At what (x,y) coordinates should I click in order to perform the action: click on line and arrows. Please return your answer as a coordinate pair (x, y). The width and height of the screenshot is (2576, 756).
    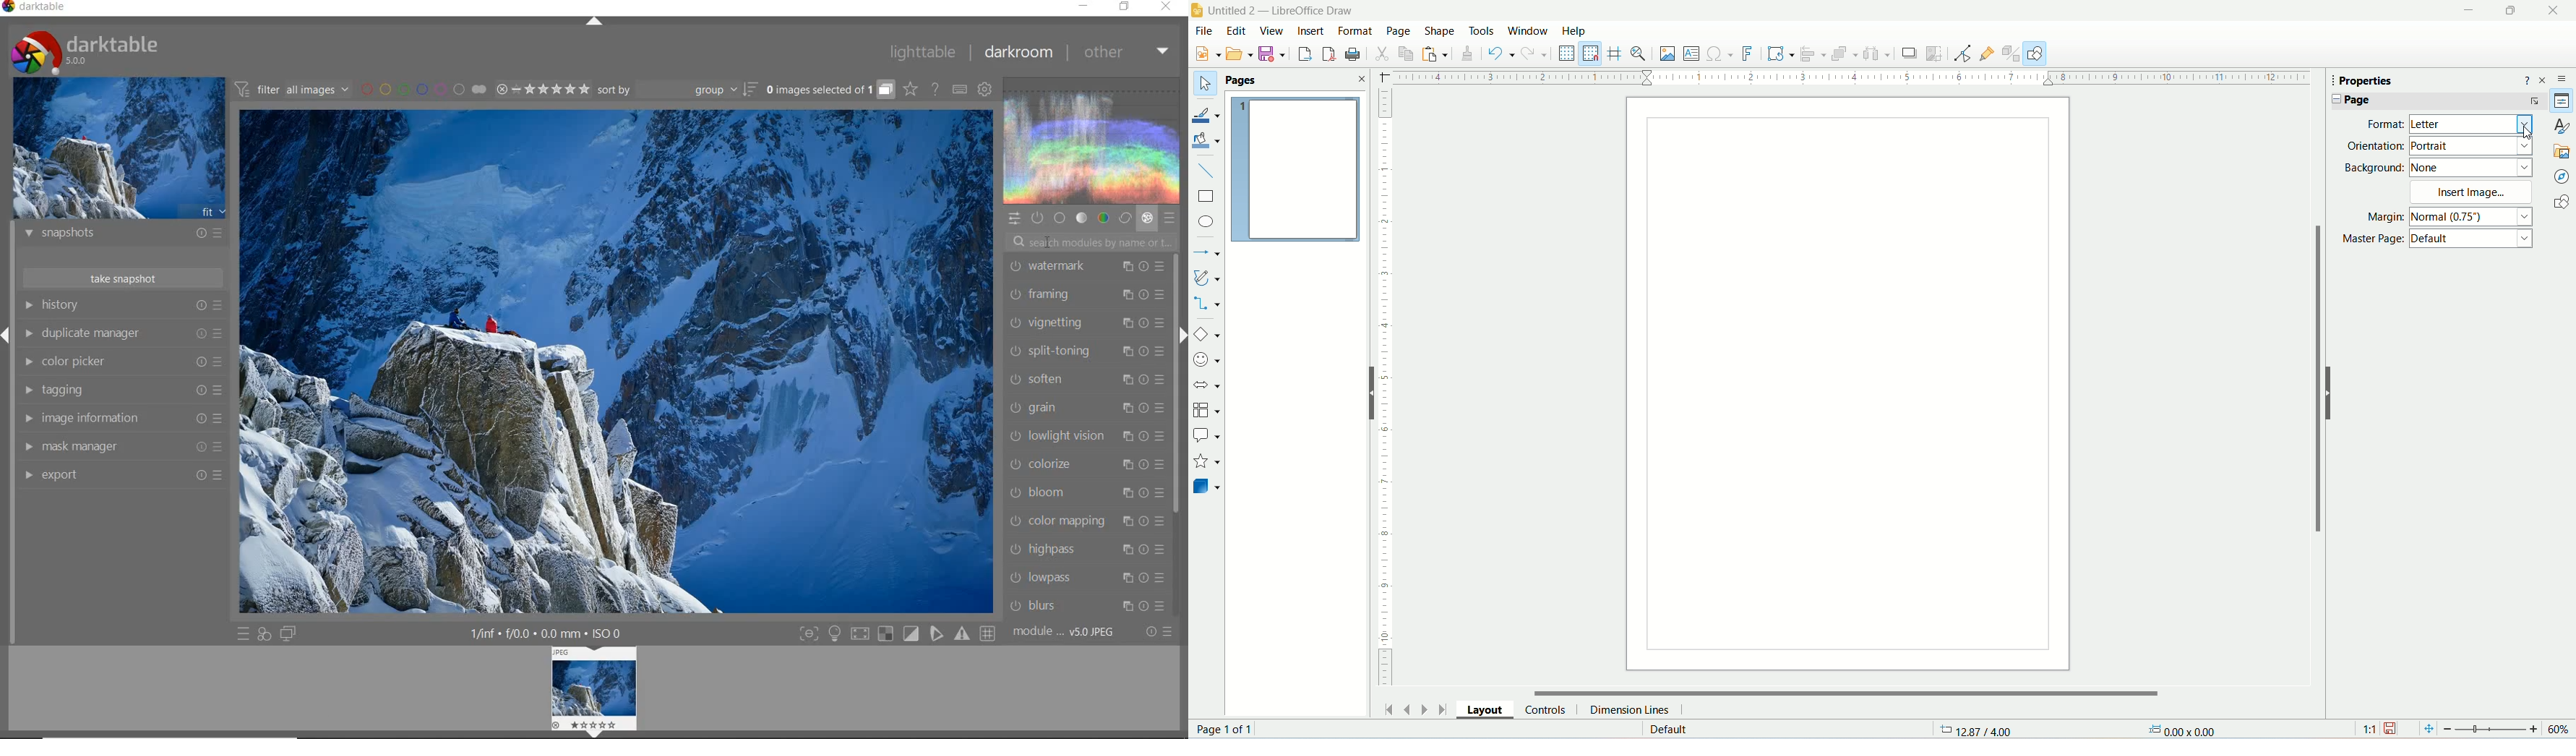
    Looking at the image, I should click on (1206, 252).